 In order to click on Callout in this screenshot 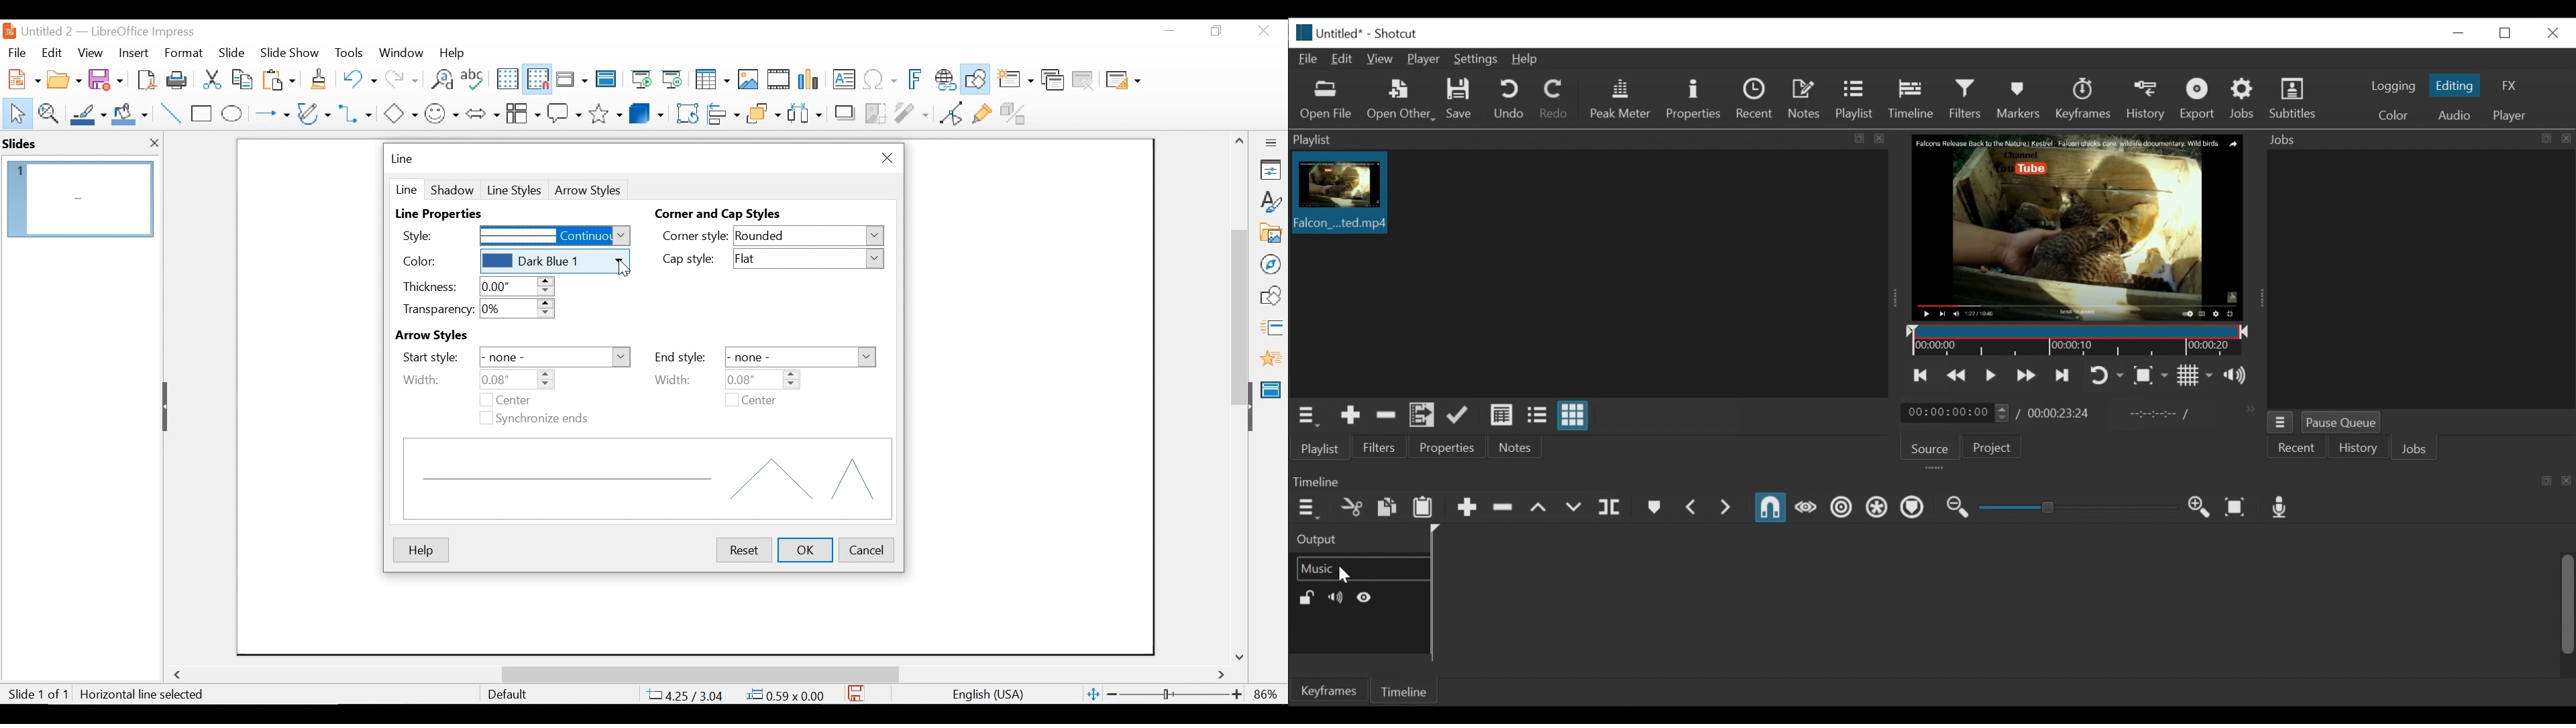, I will do `click(564, 112)`.